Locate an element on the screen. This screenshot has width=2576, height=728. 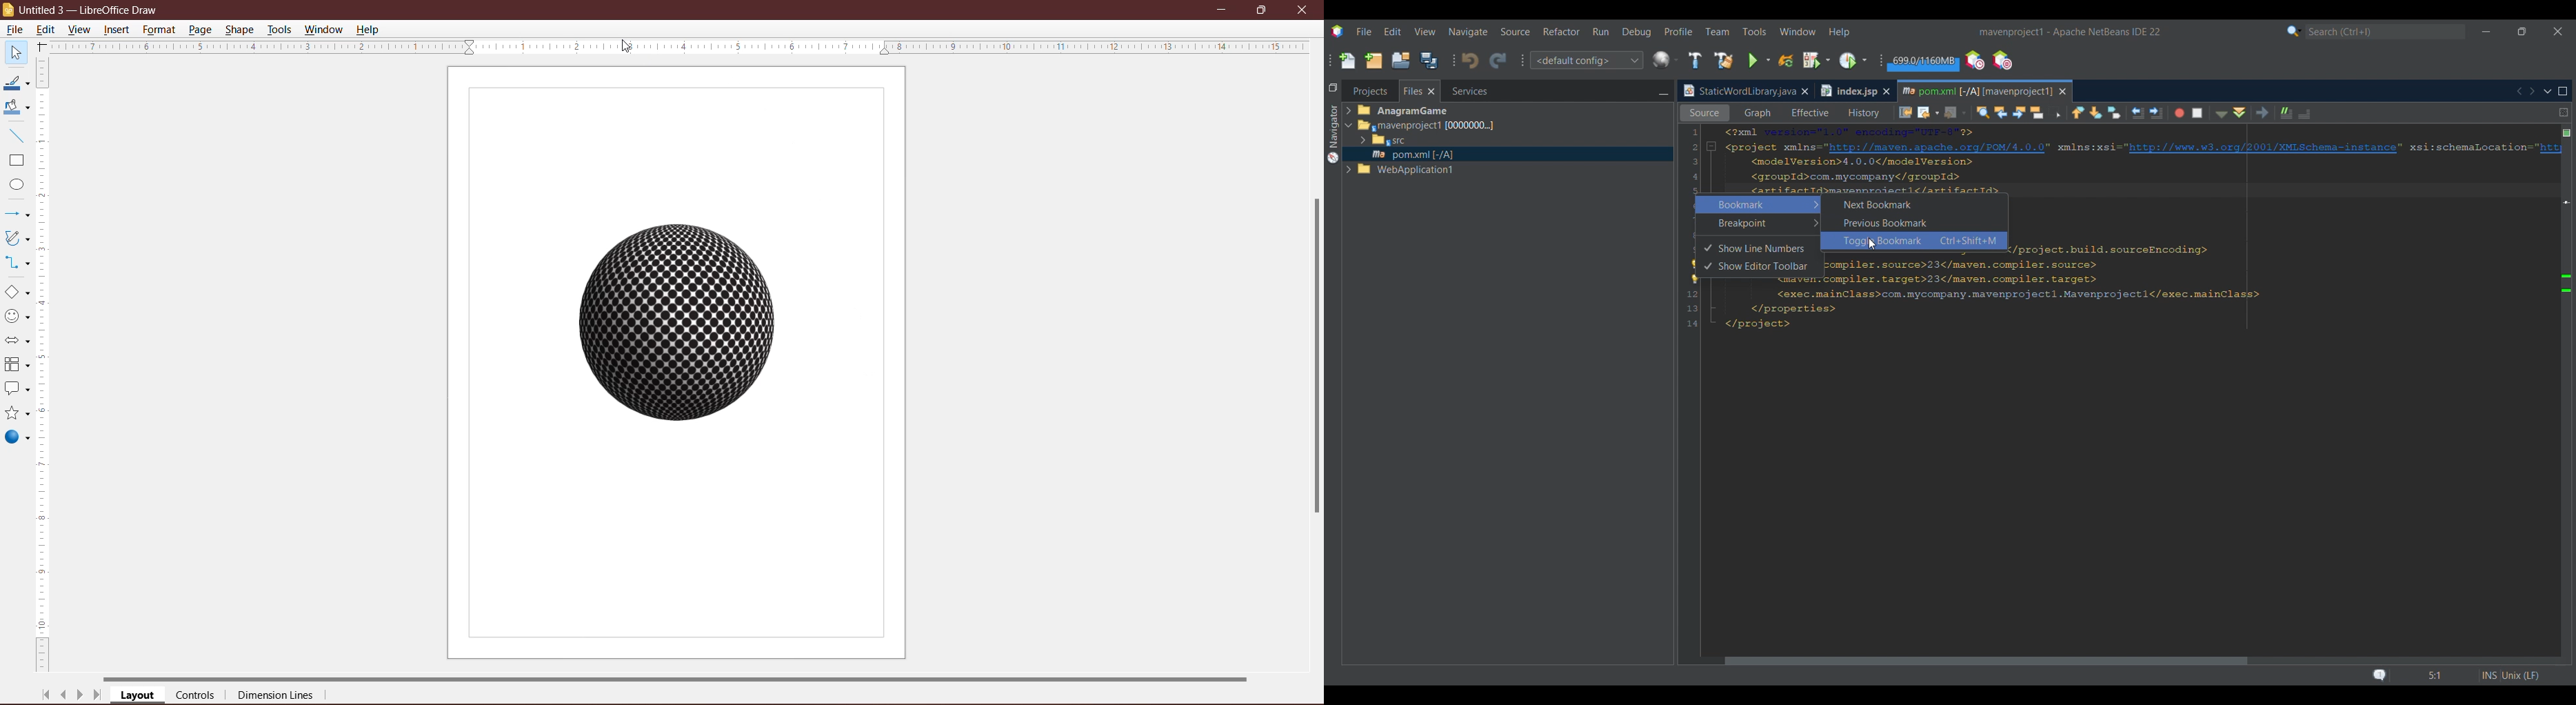
Controls is located at coordinates (199, 696).